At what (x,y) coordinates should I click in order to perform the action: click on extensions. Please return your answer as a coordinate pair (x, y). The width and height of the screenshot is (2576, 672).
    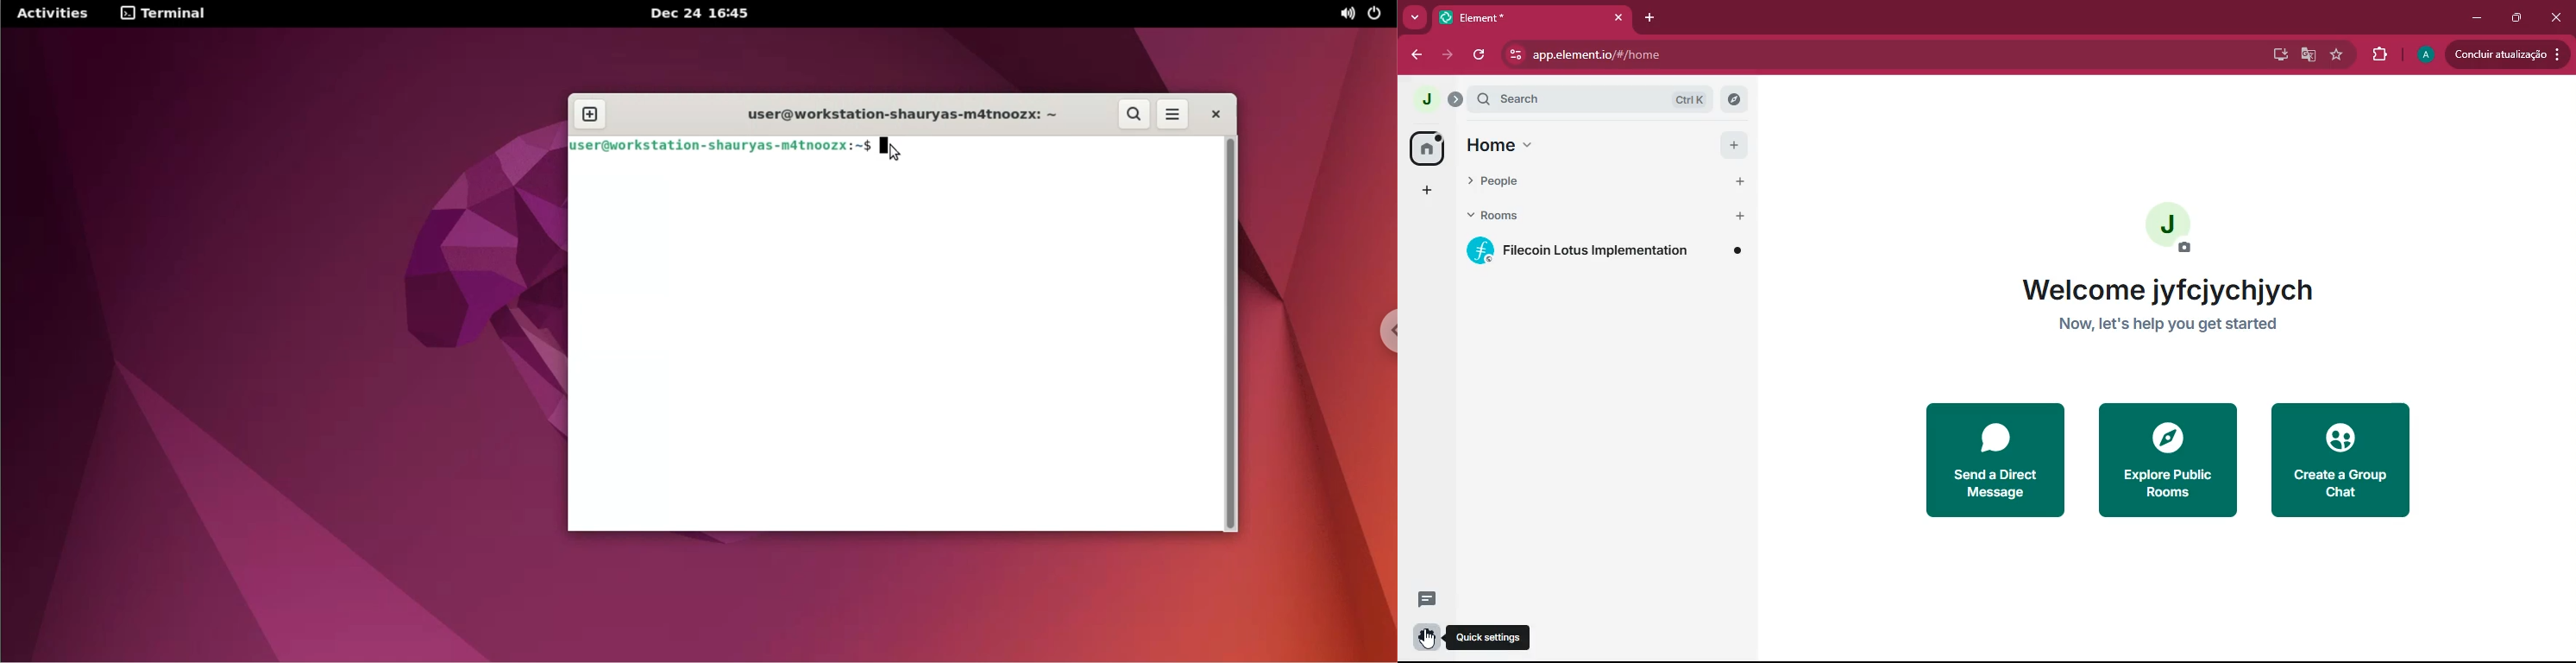
    Looking at the image, I should click on (2378, 53).